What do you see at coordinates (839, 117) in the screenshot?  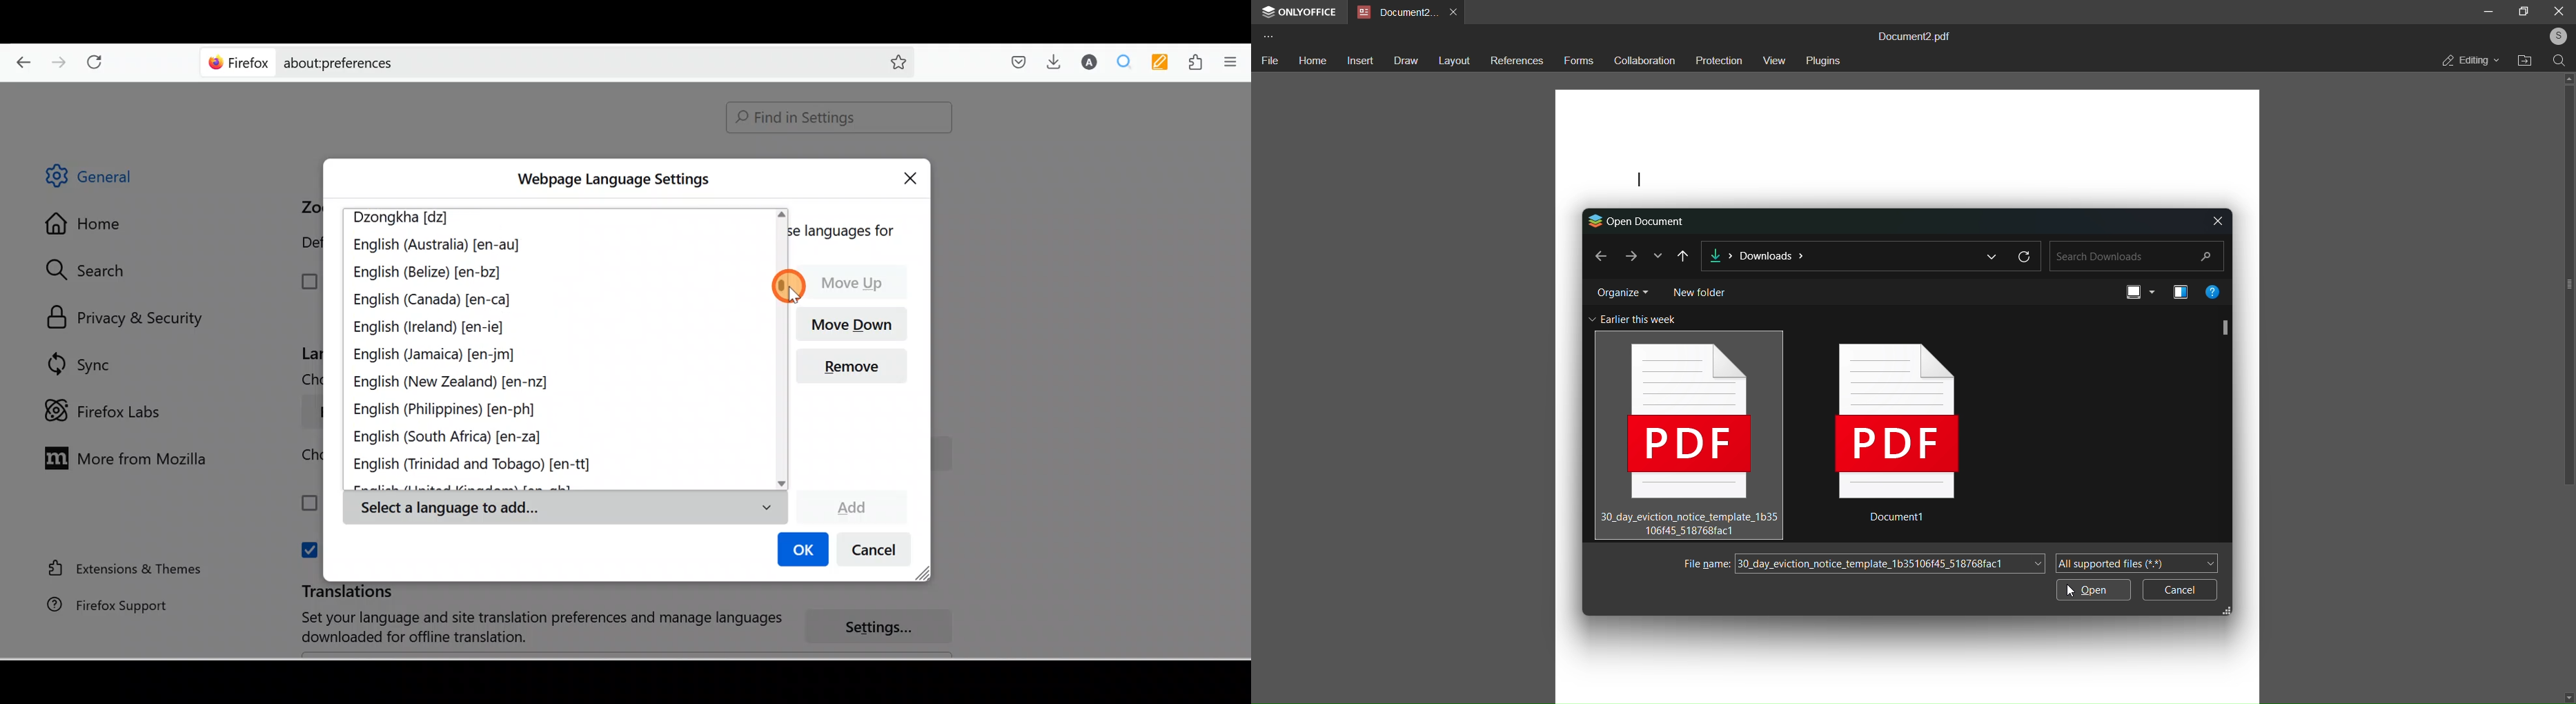 I see `Find in Settings` at bounding box center [839, 117].